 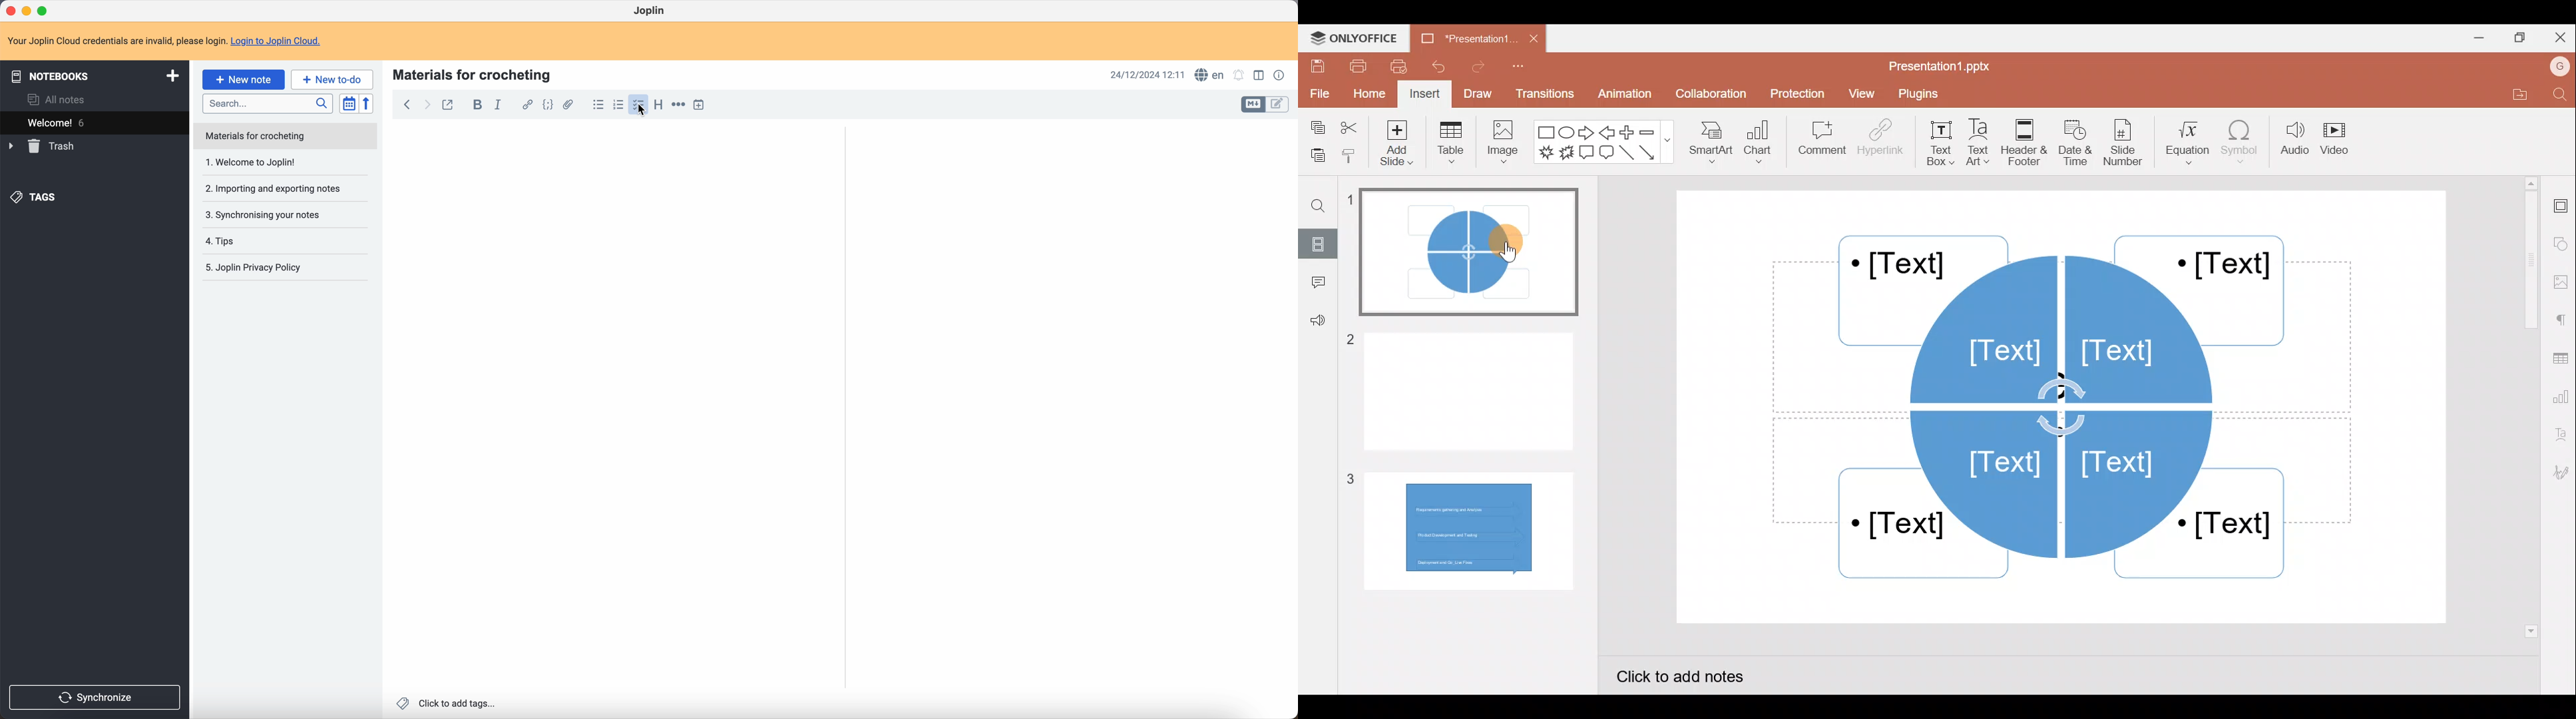 I want to click on Right arrow, so click(x=1587, y=134).